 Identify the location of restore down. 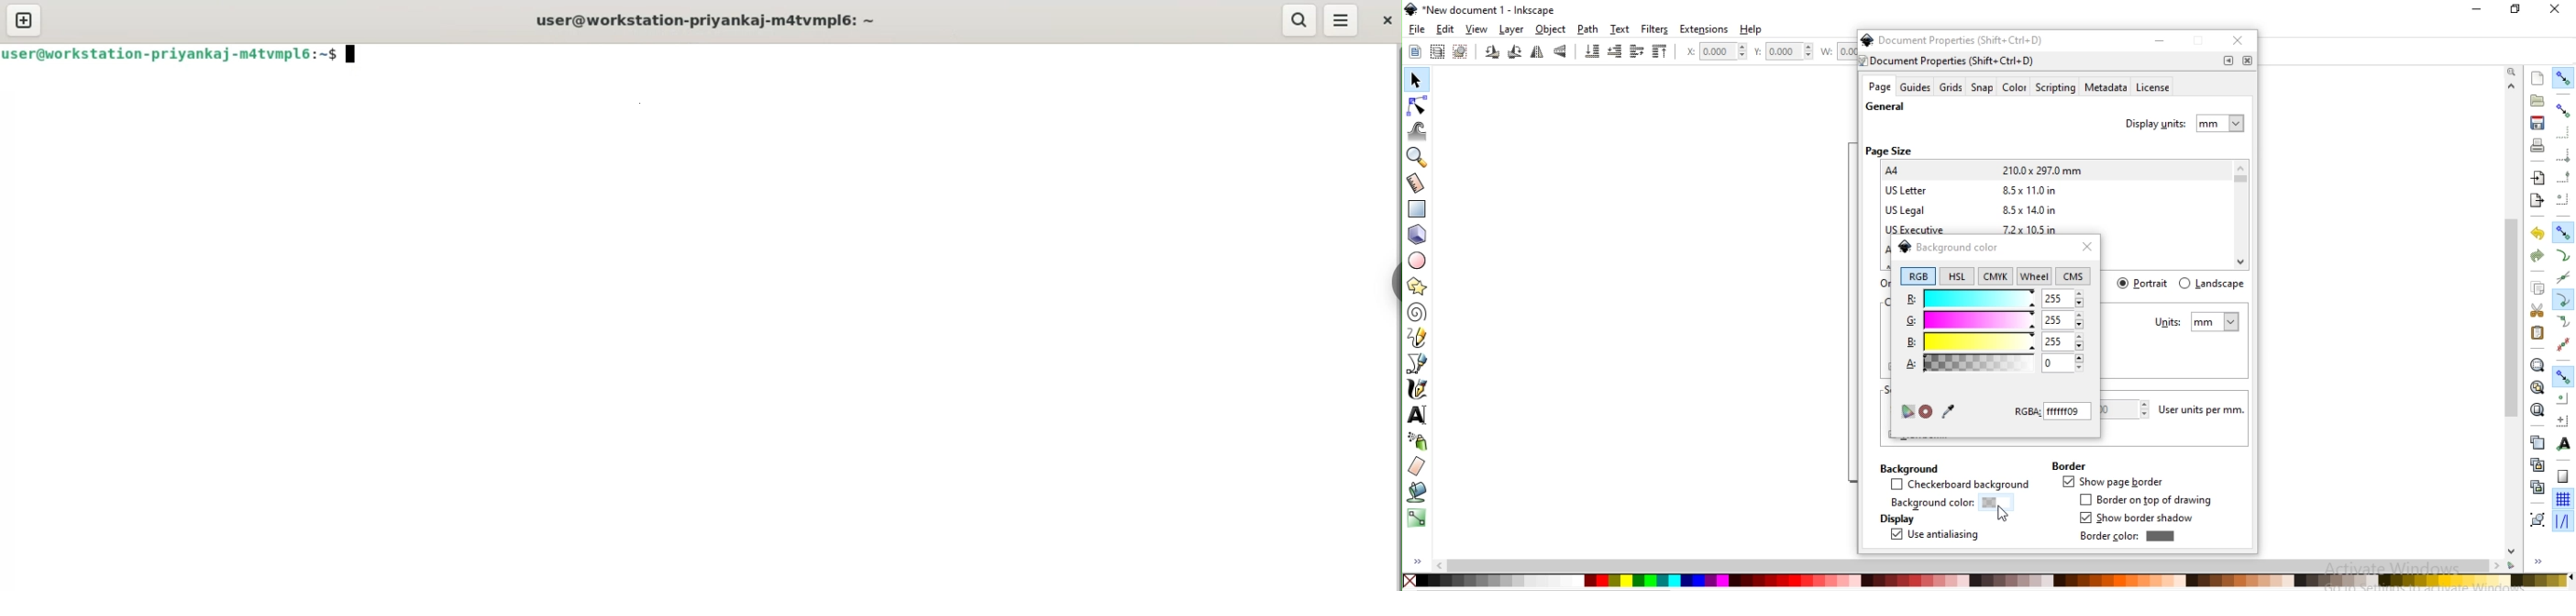
(2200, 42).